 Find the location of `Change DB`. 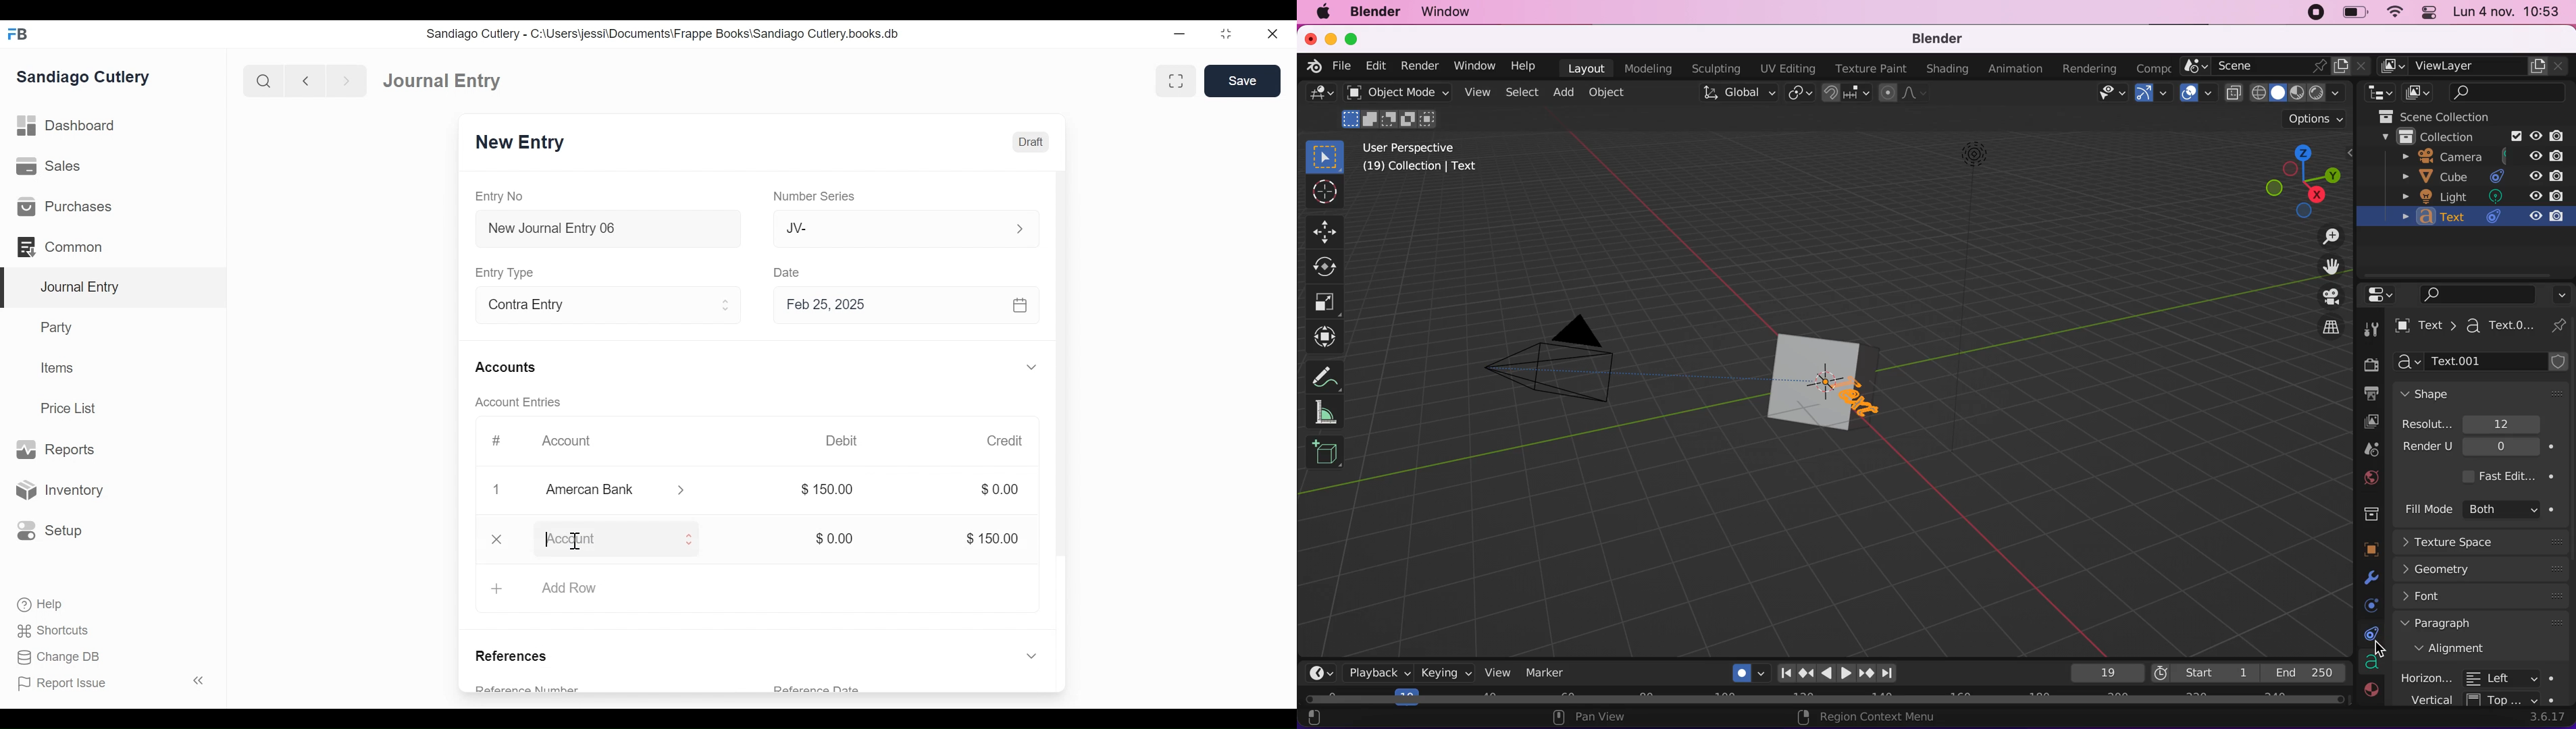

Change DB is located at coordinates (61, 659).